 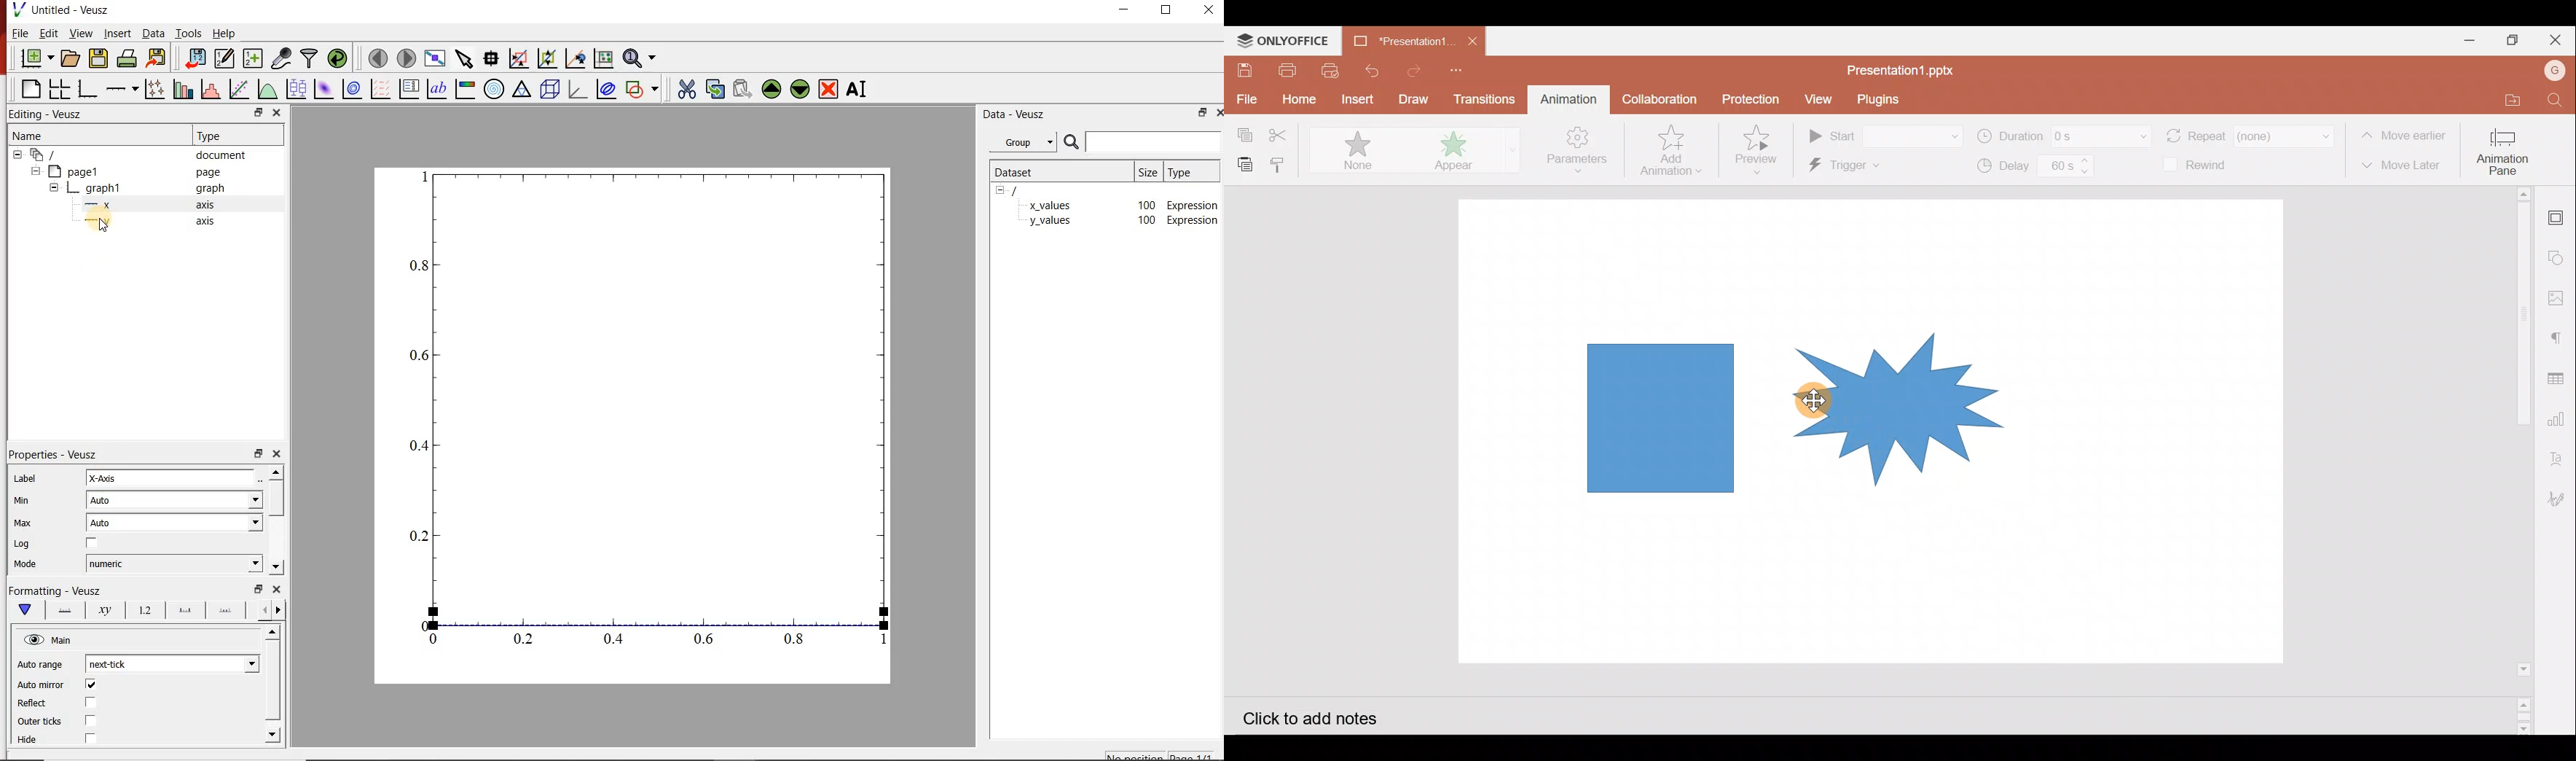 I want to click on Redo, so click(x=1414, y=68).